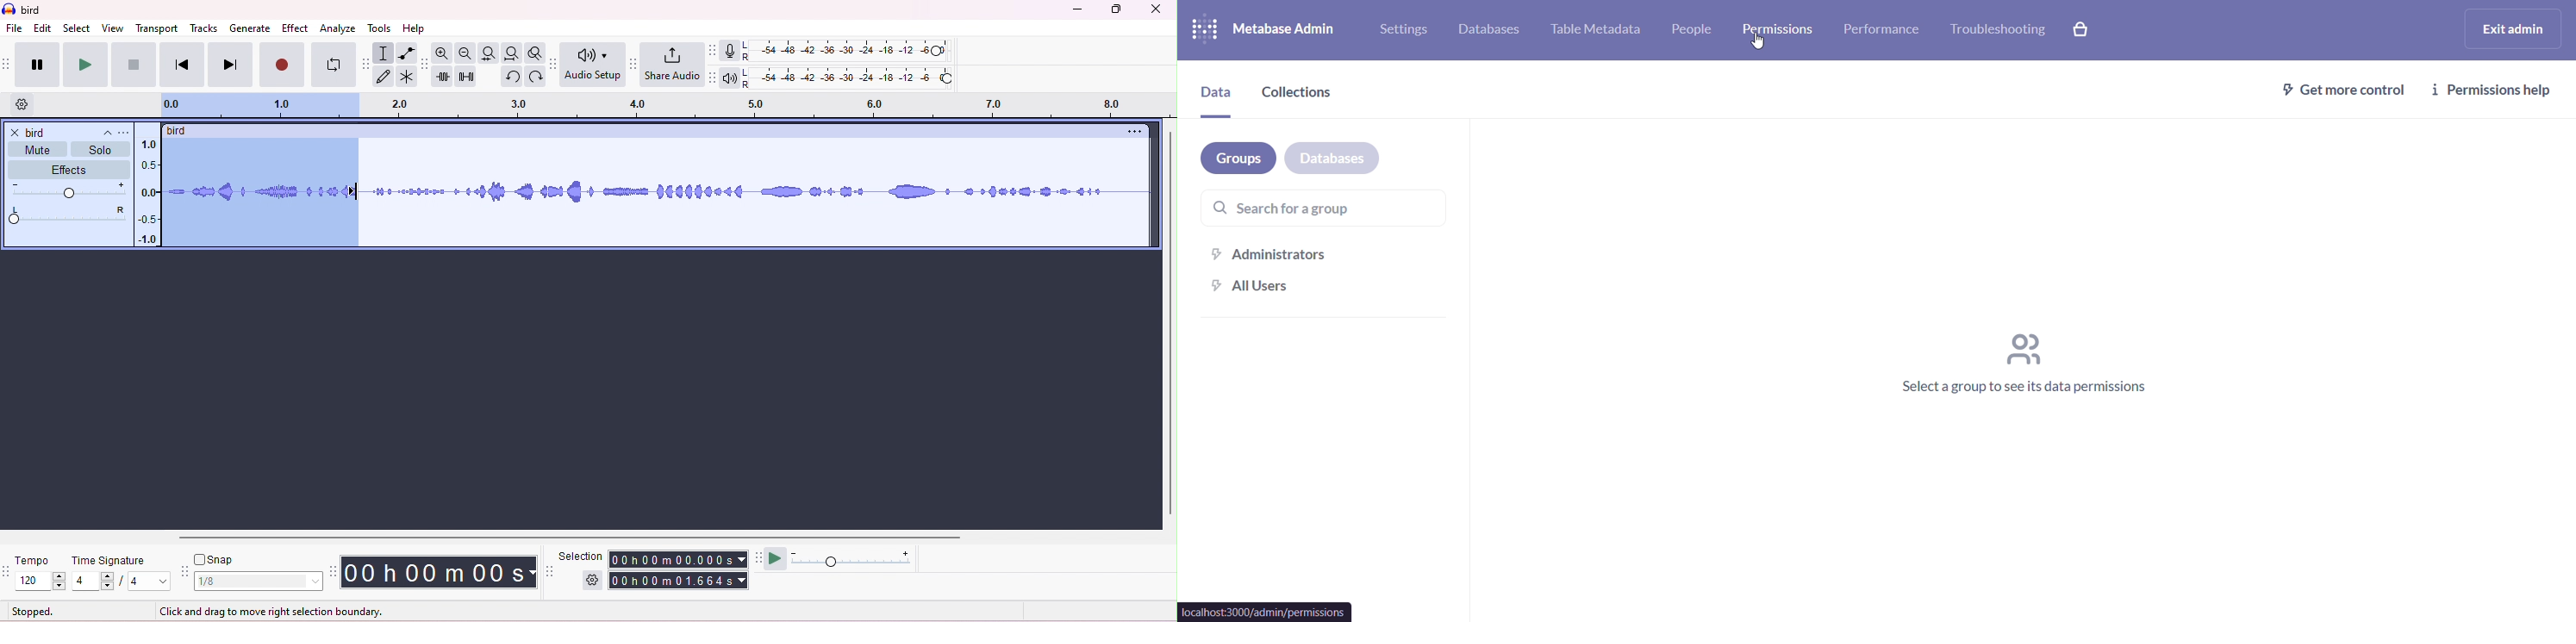  What do you see at coordinates (425, 65) in the screenshot?
I see `edit tool bar` at bounding box center [425, 65].